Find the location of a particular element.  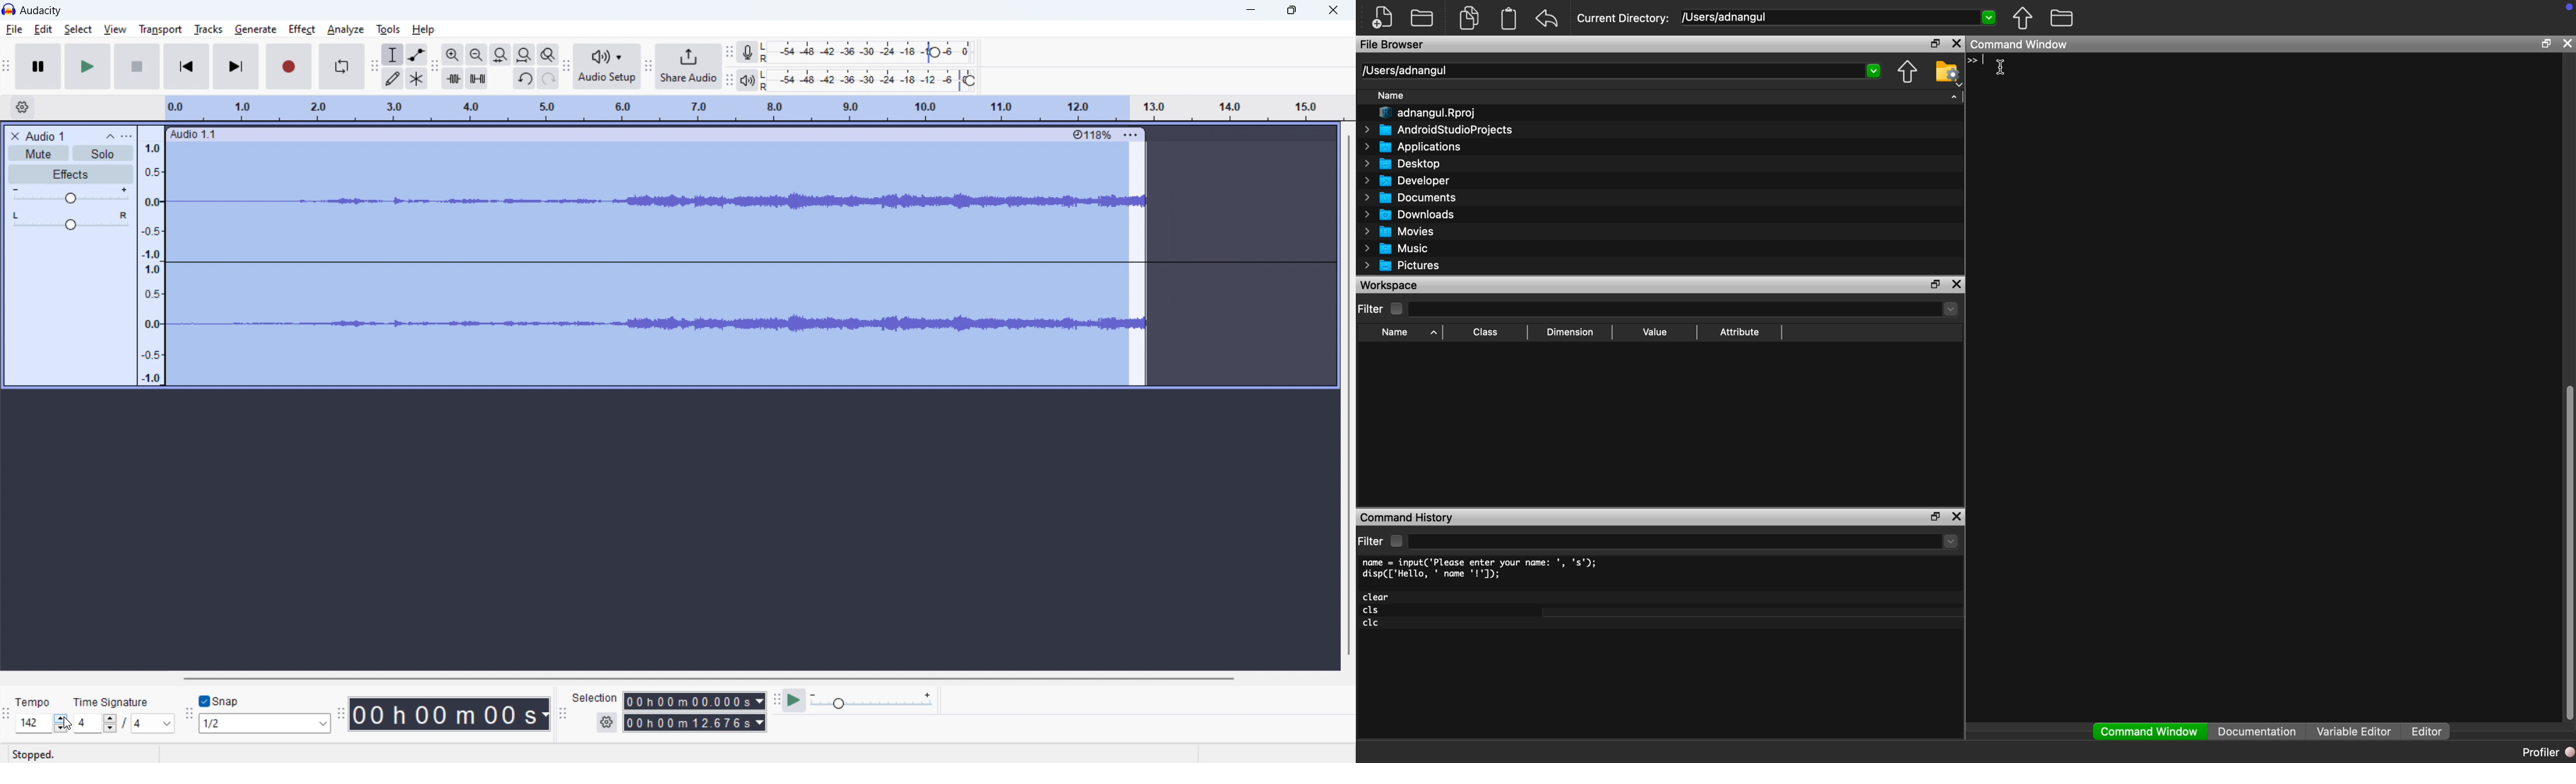

recording meter toolbar is located at coordinates (729, 81).